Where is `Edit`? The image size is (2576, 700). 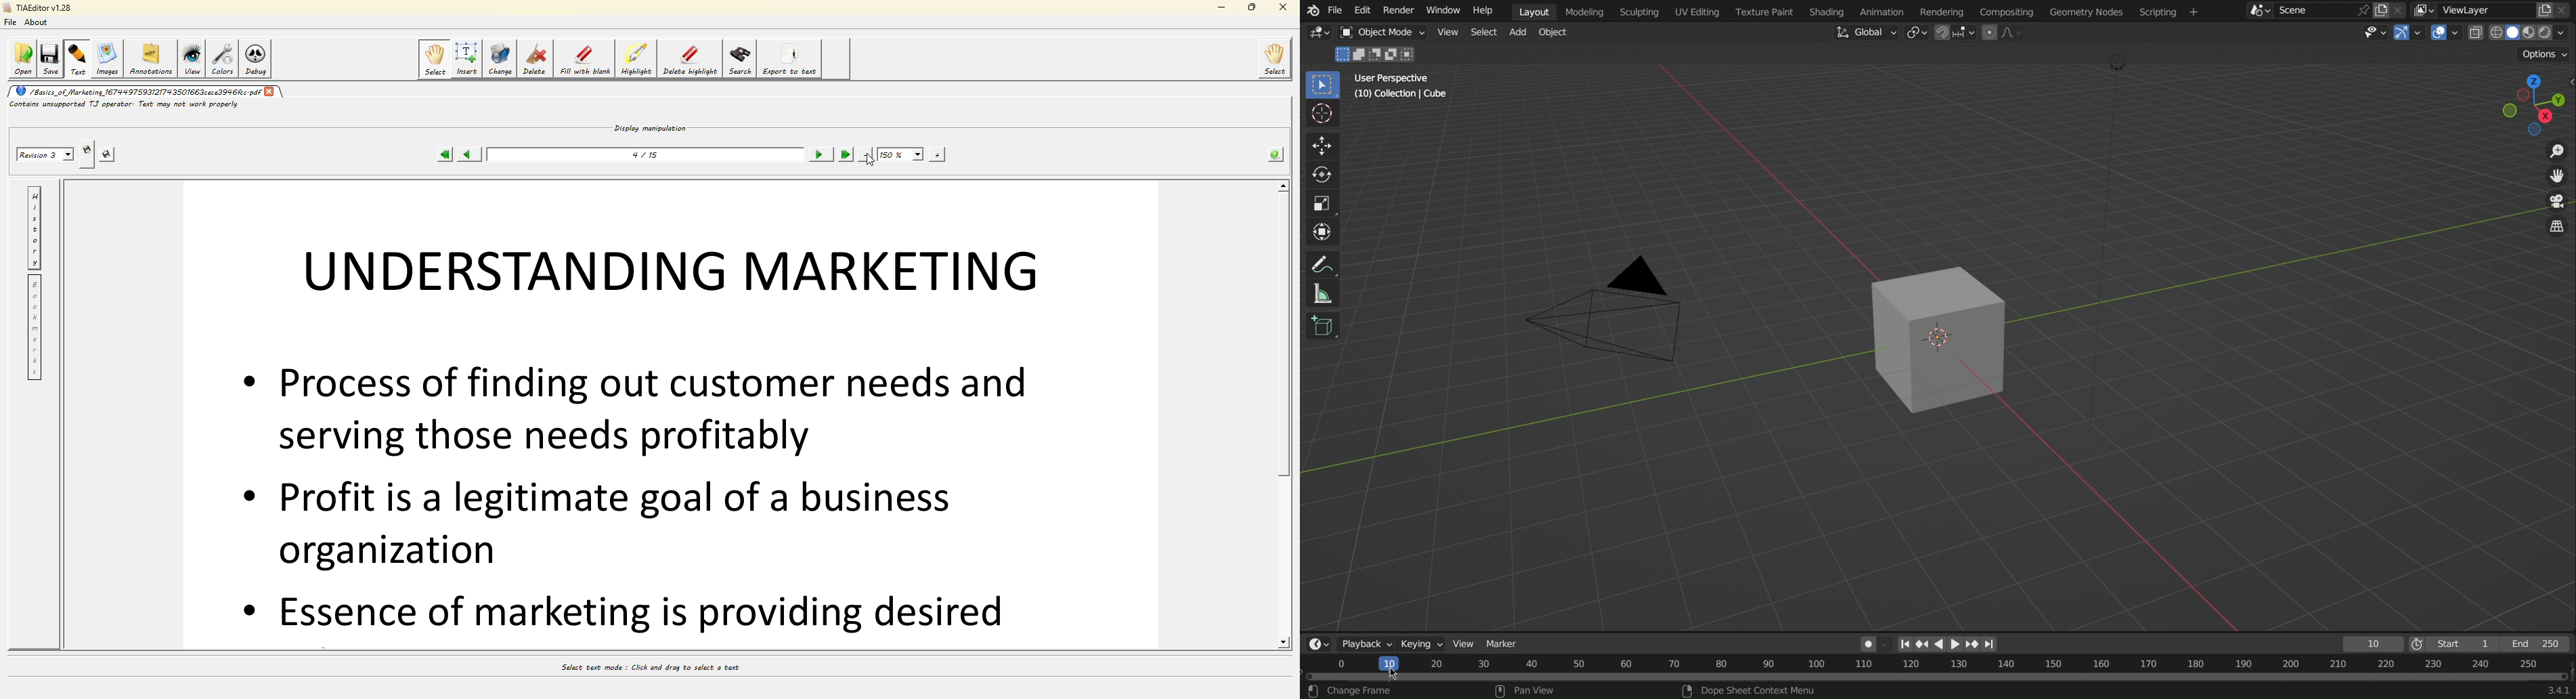 Edit is located at coordinates (1364, 11).